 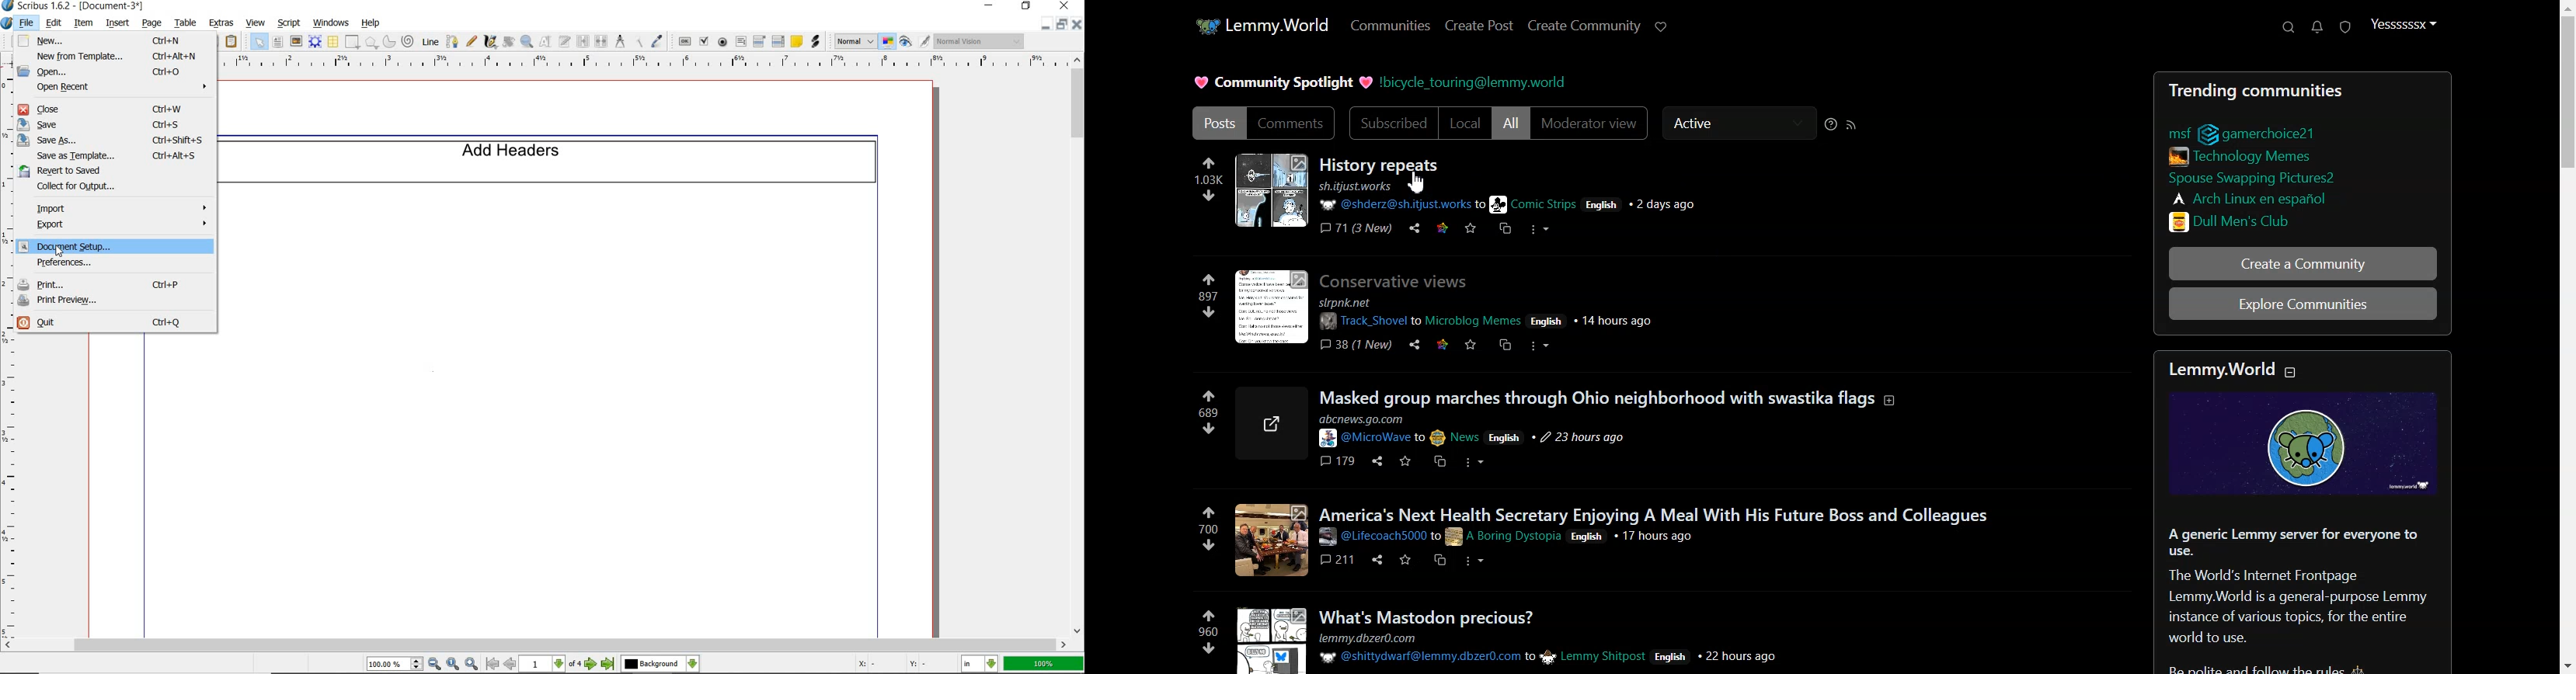 What do you see at coordinates (29, 23) in the screenshot?
I see `file` at bounding box center [29, 23].